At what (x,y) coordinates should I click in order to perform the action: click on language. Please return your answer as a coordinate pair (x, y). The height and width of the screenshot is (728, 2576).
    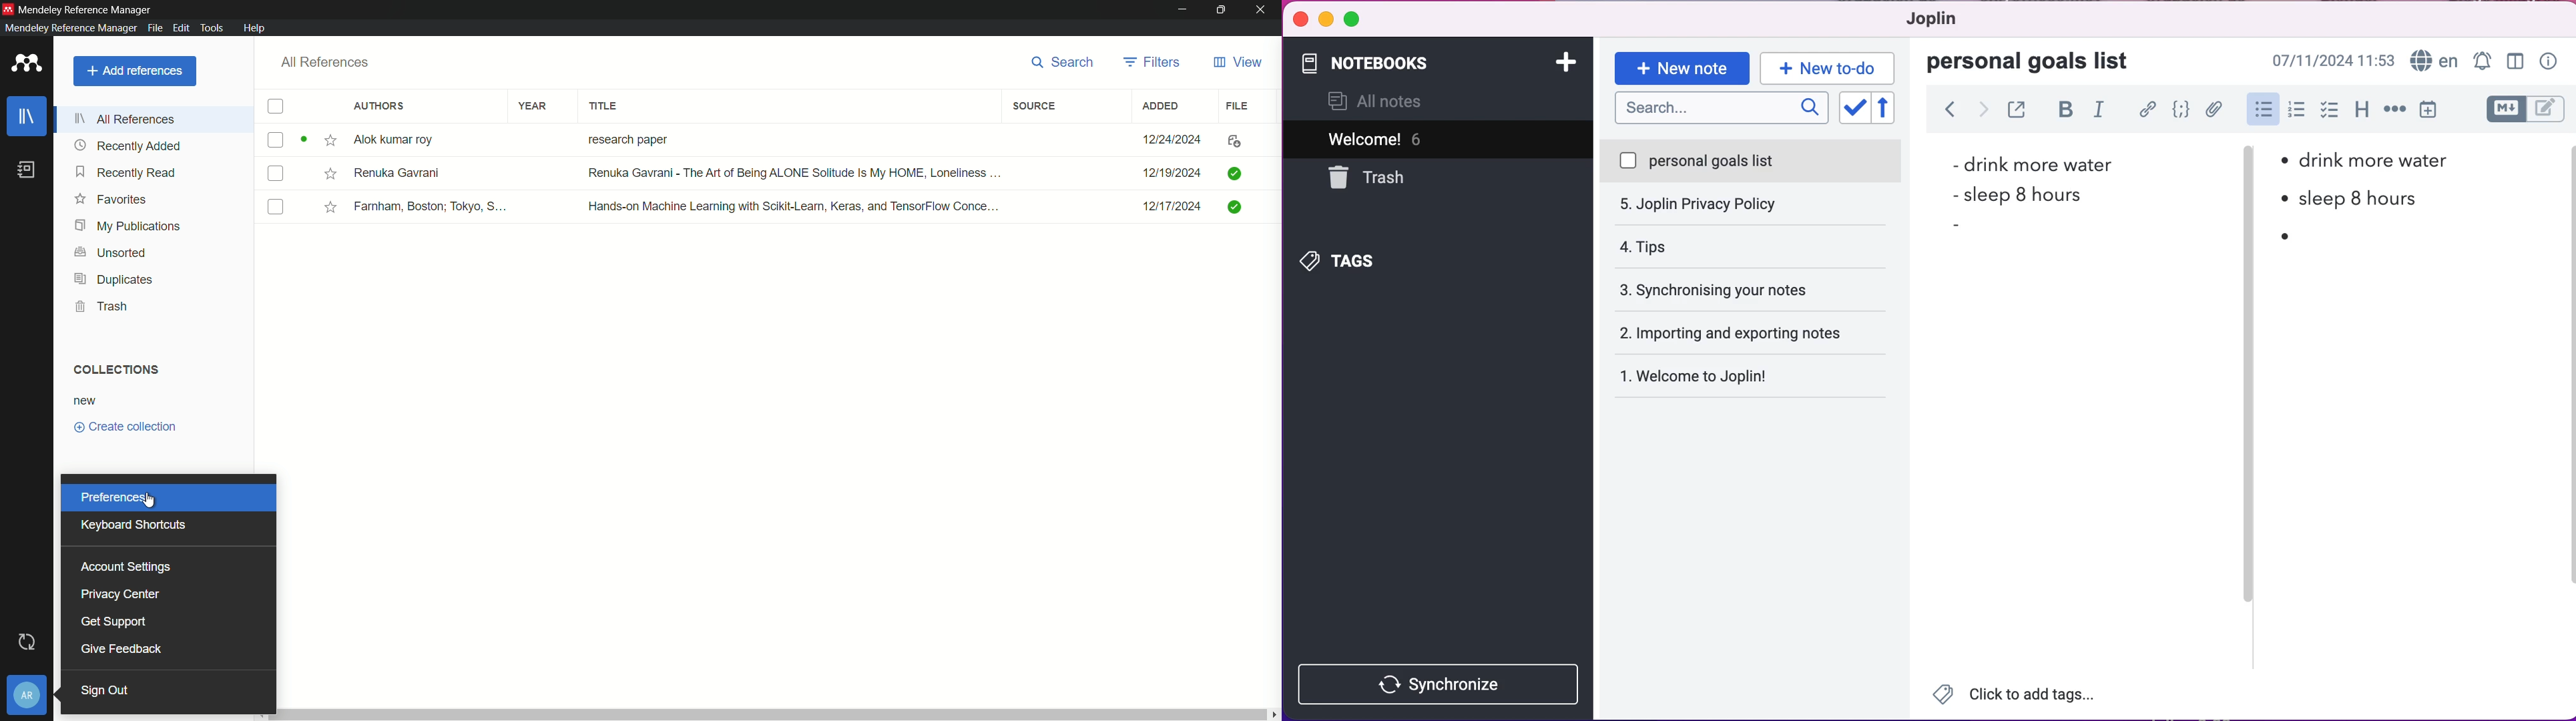
    Looking at the image, I should click on (2433, 59).